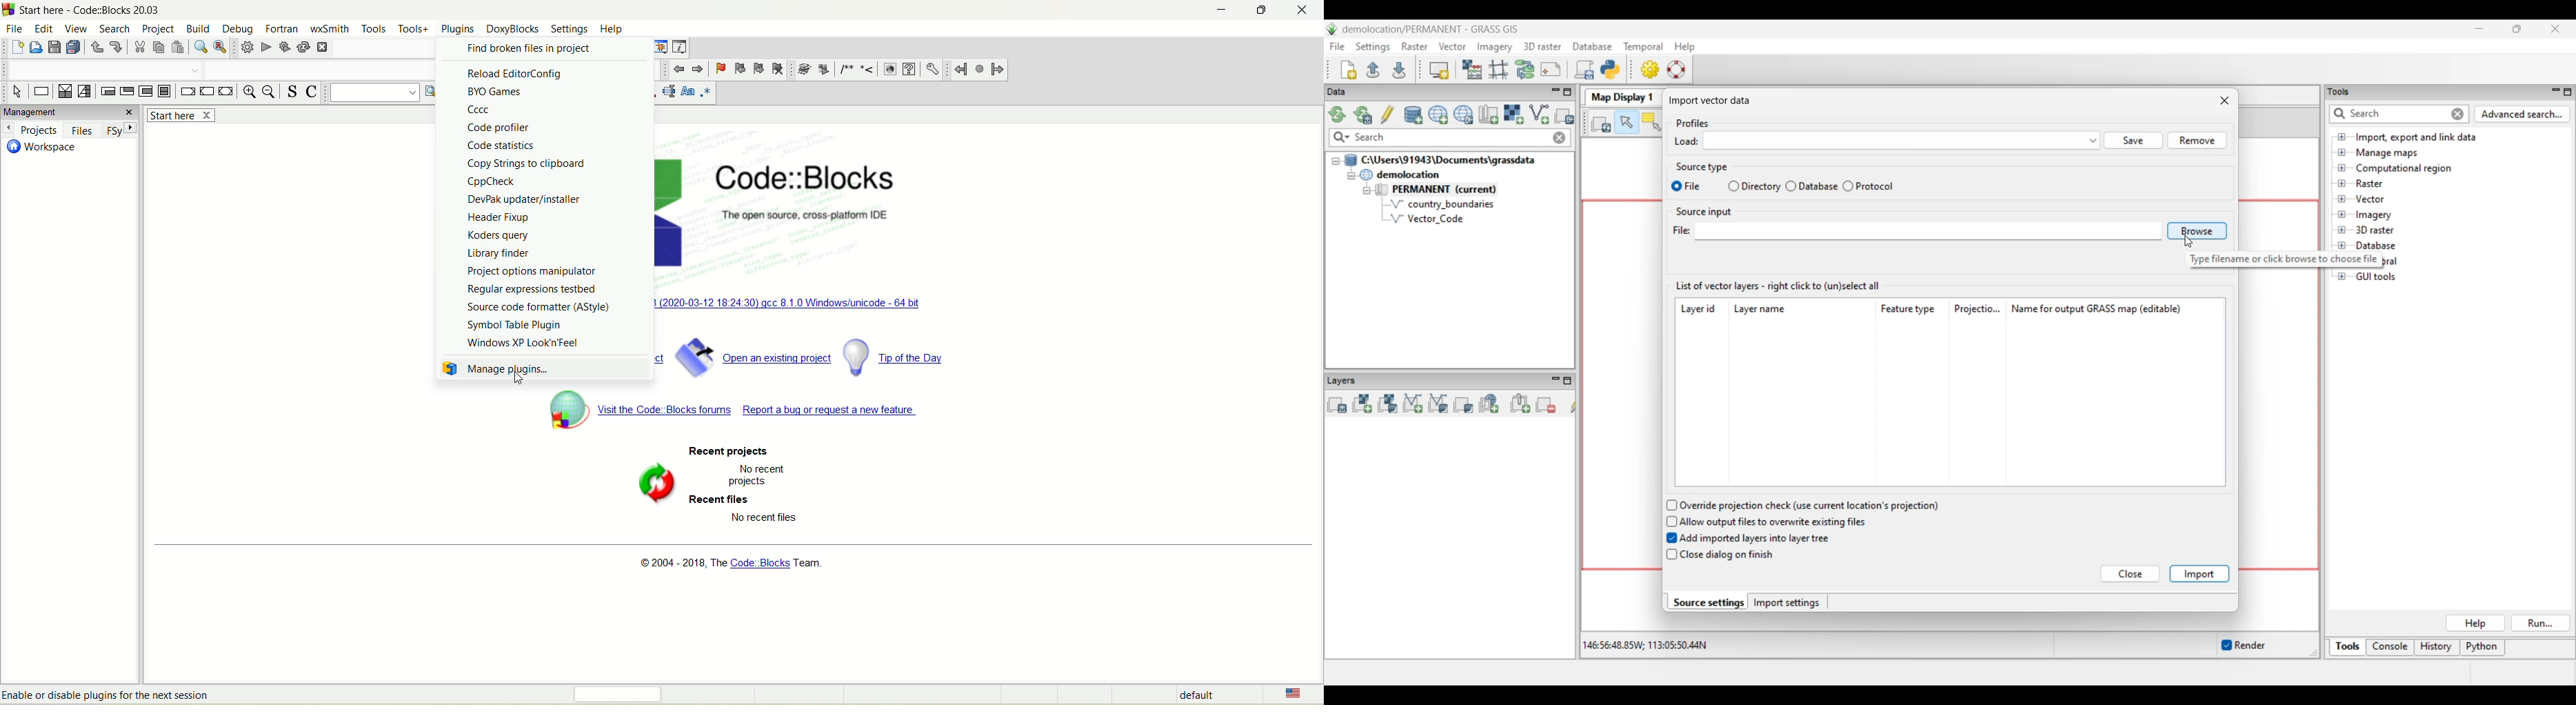 The width and height of the screenshot is (2576, 728). I want to click on regular expressions testbed, so click(535, 290).